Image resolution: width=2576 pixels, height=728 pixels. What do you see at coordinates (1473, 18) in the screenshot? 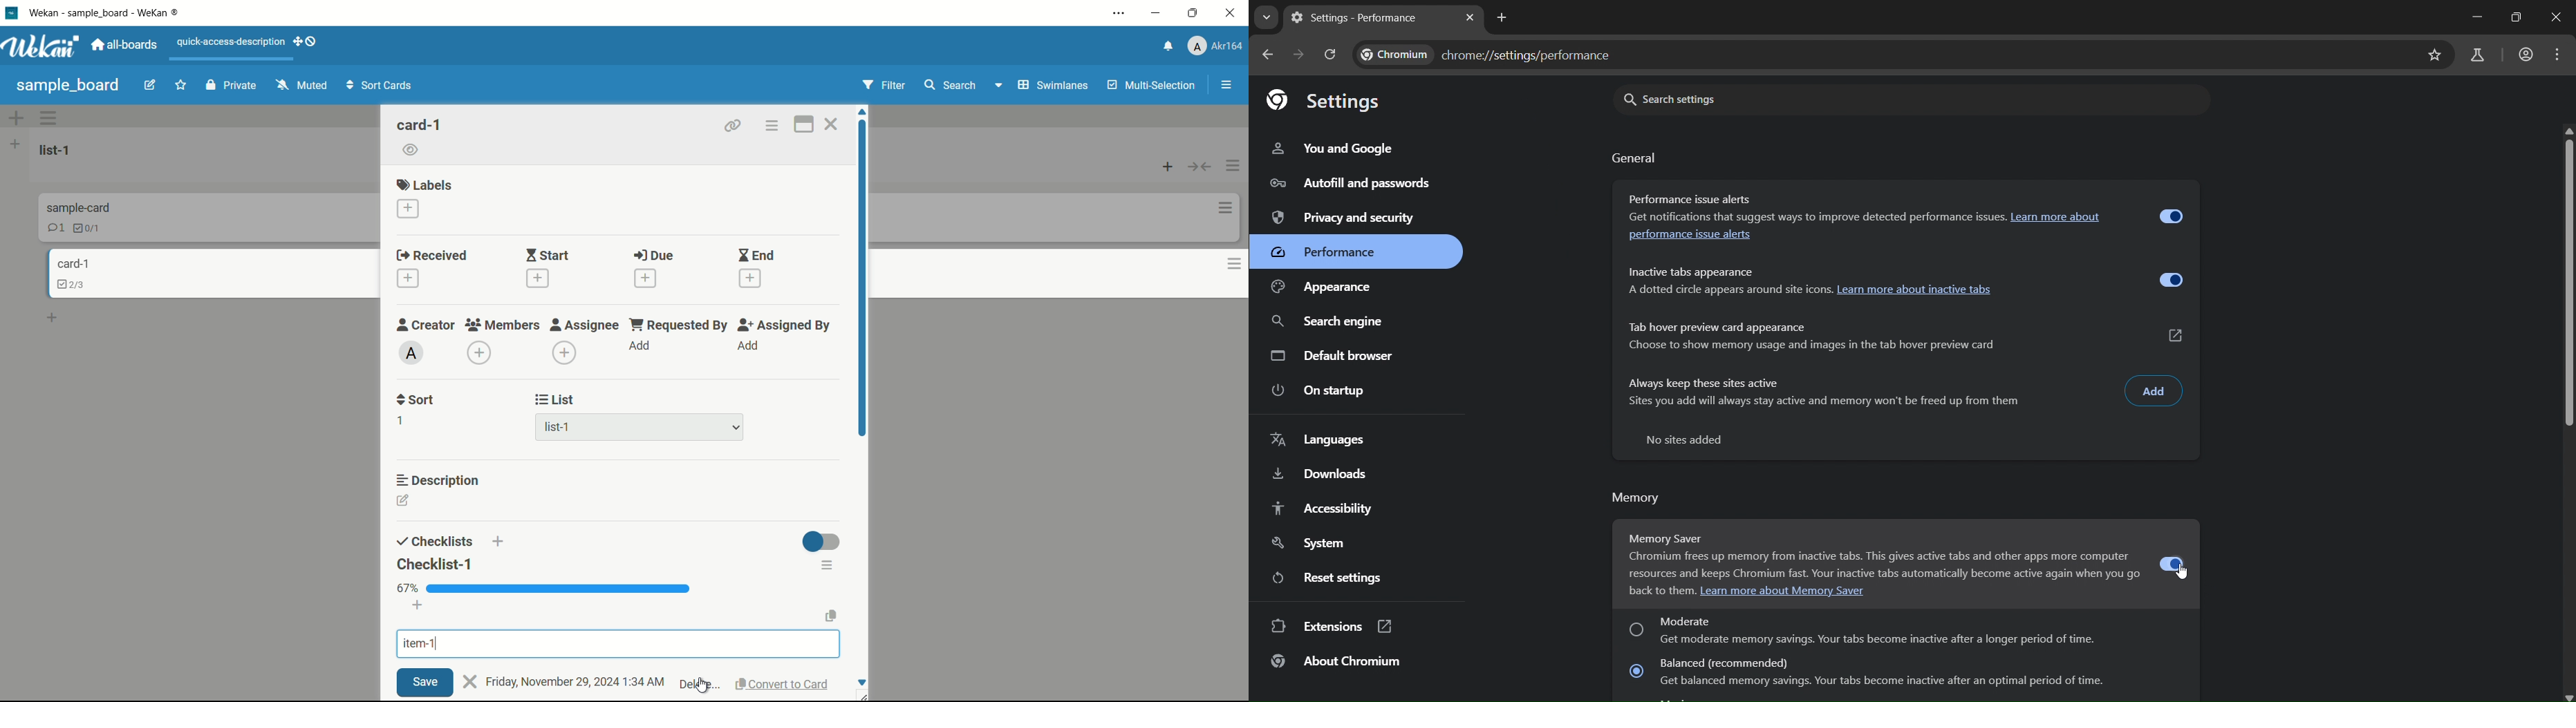
I see `close tab` at bounding box center [1473, 18].